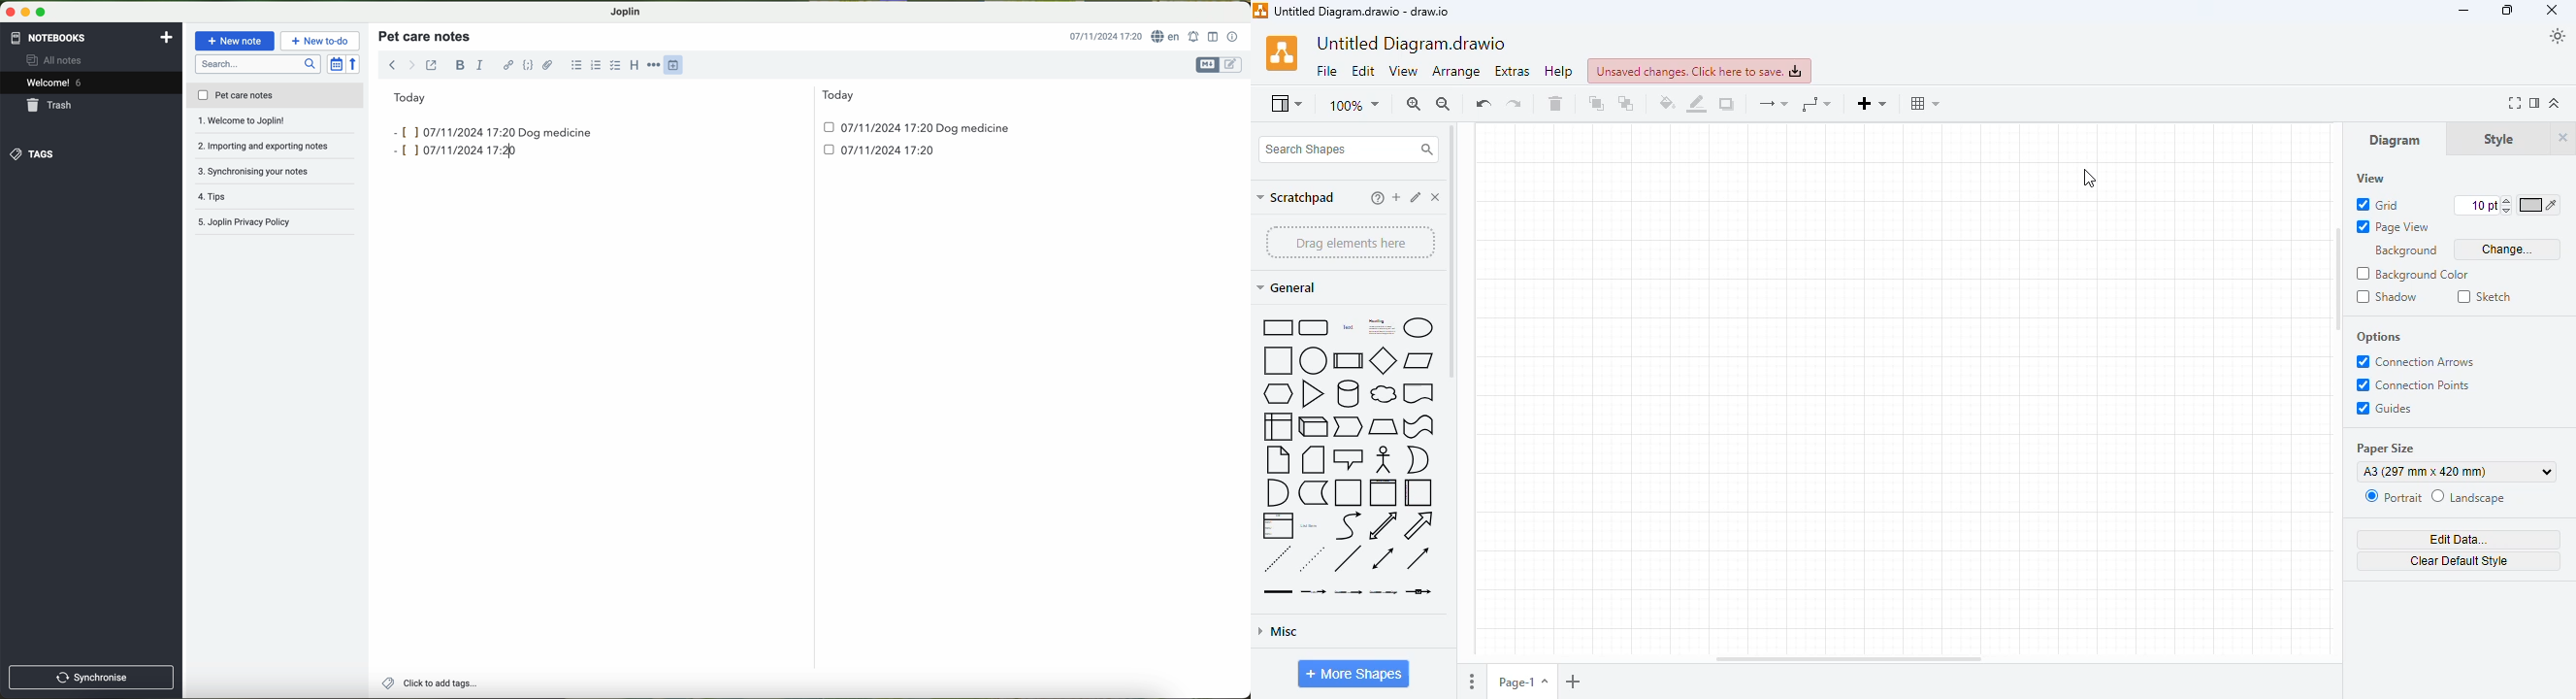 Image resolution: width=2576 pixels, height=700 pixels. I want to click on table, so click(1924, 103).